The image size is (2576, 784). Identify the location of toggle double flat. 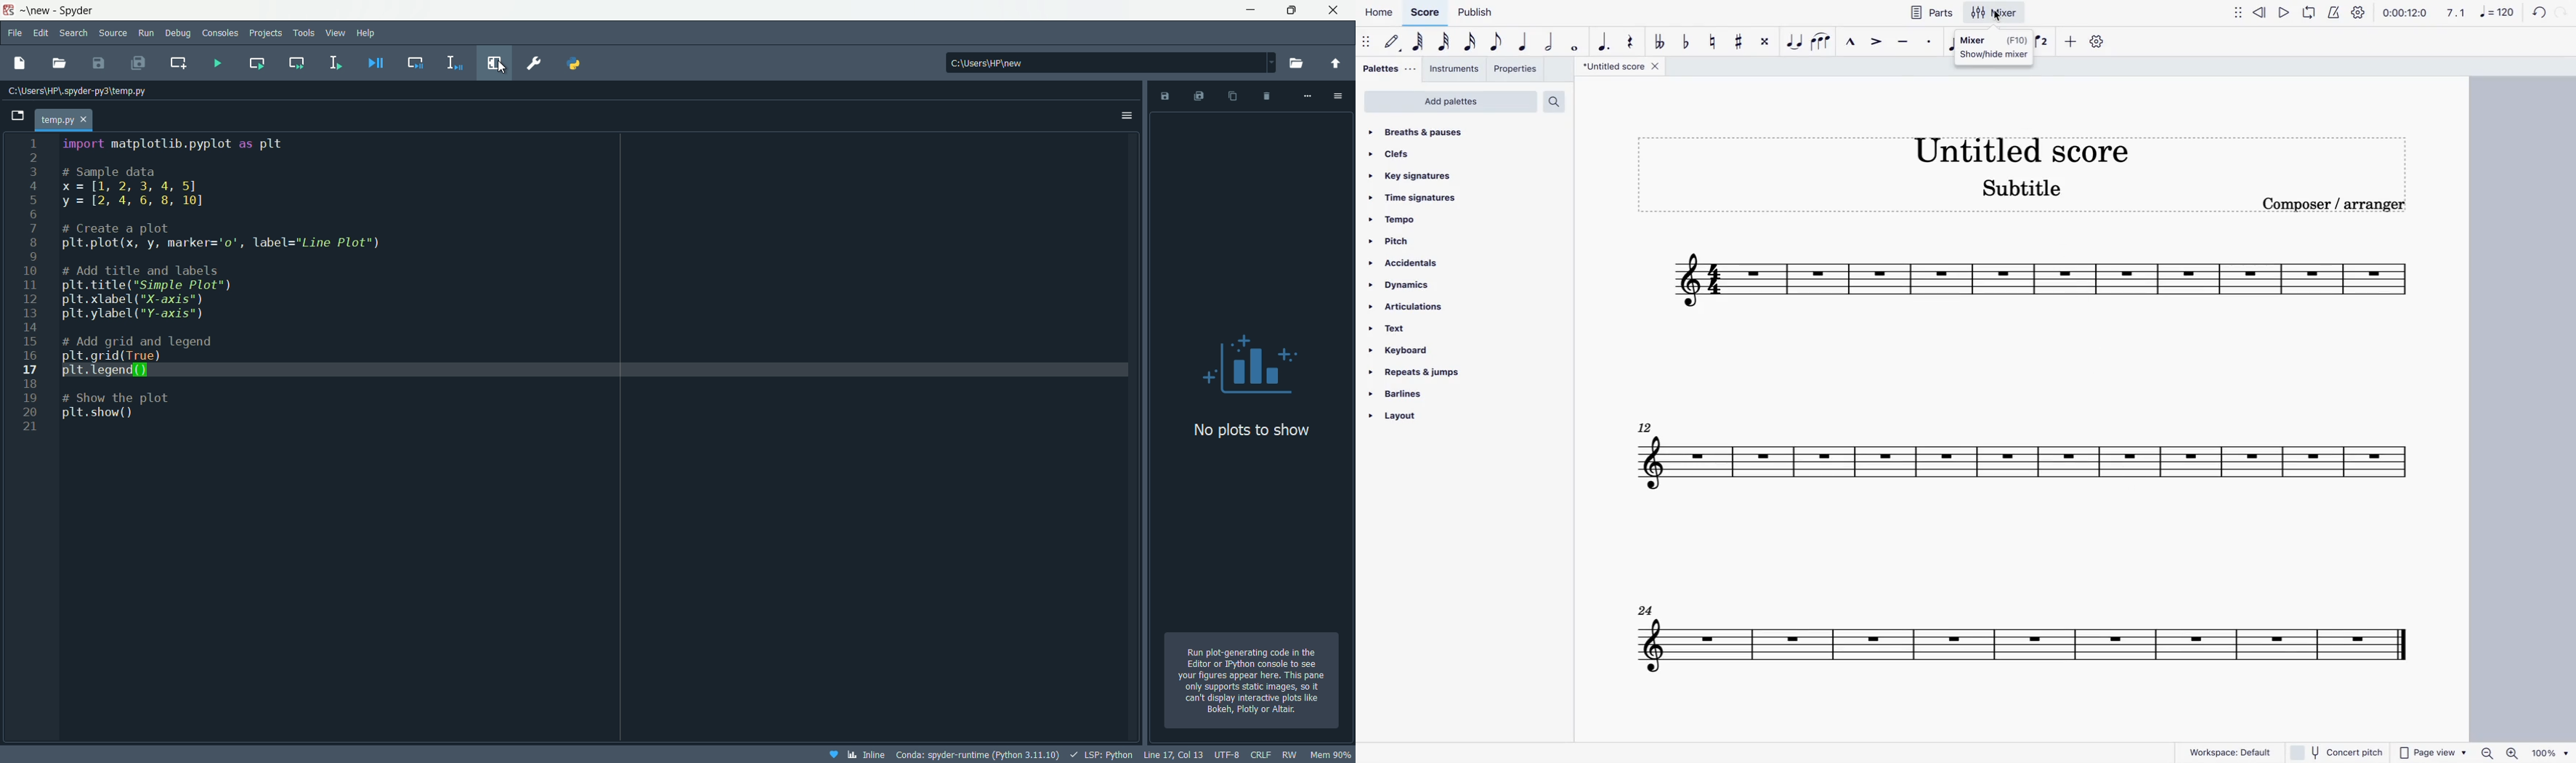
(1658, 41).